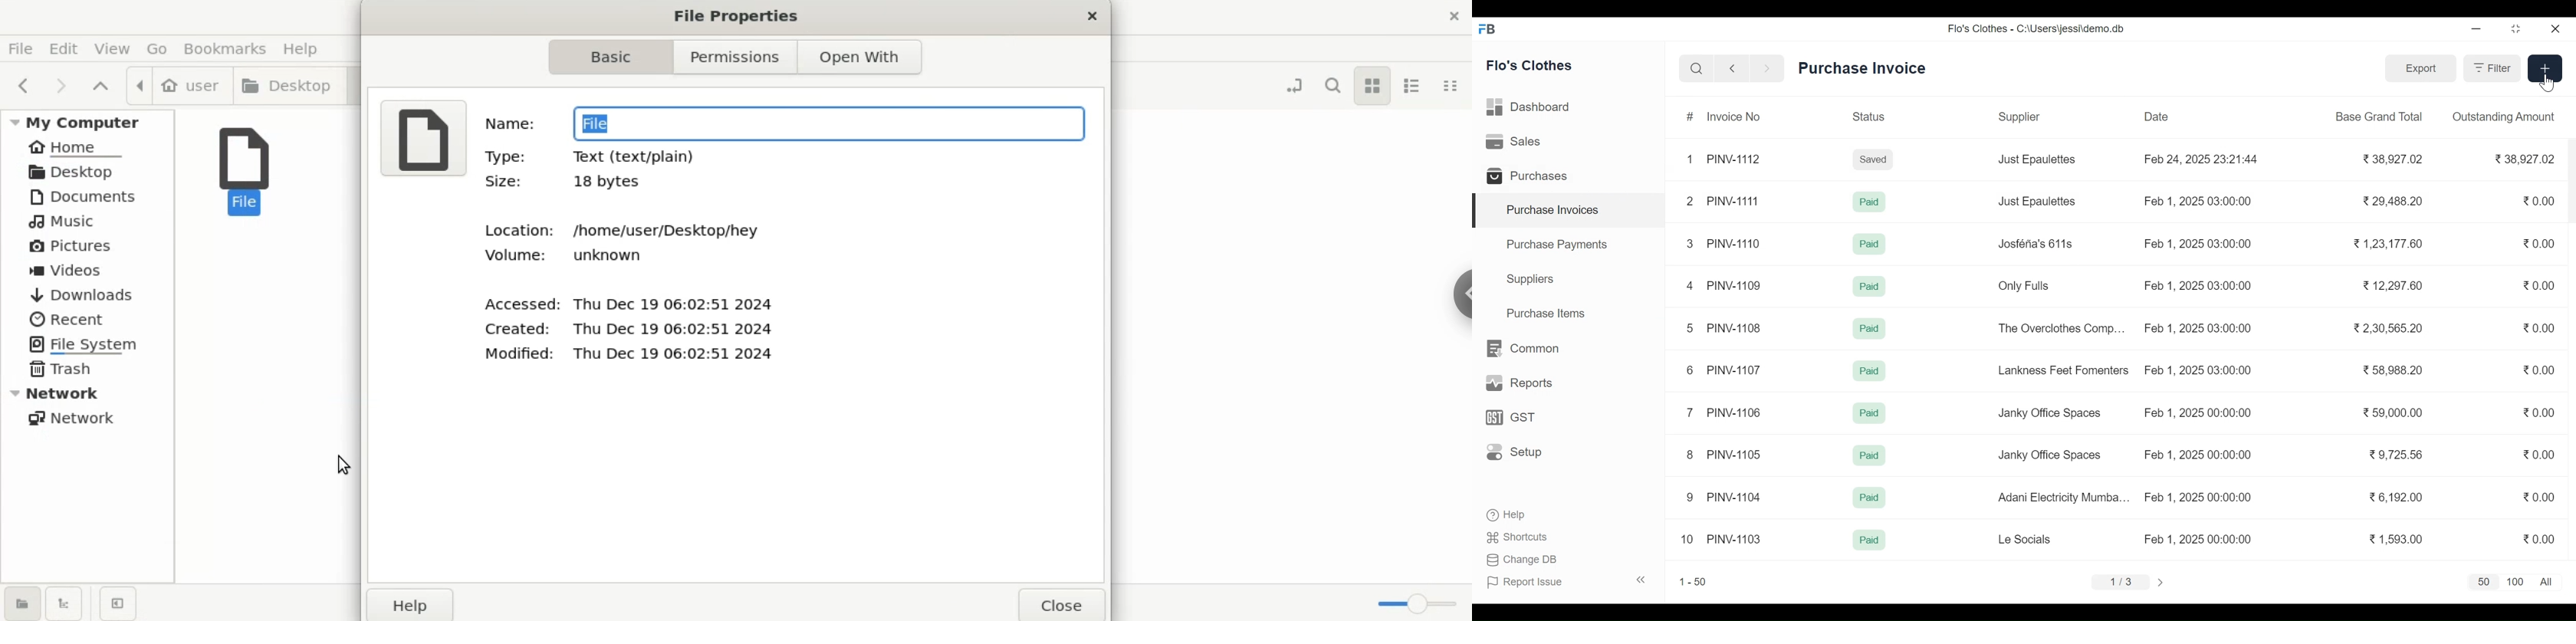 This screenshot has width=2576, height=644. Describe the element at coordinates (1688, 539) in the screenshot. I see `10` at that location.